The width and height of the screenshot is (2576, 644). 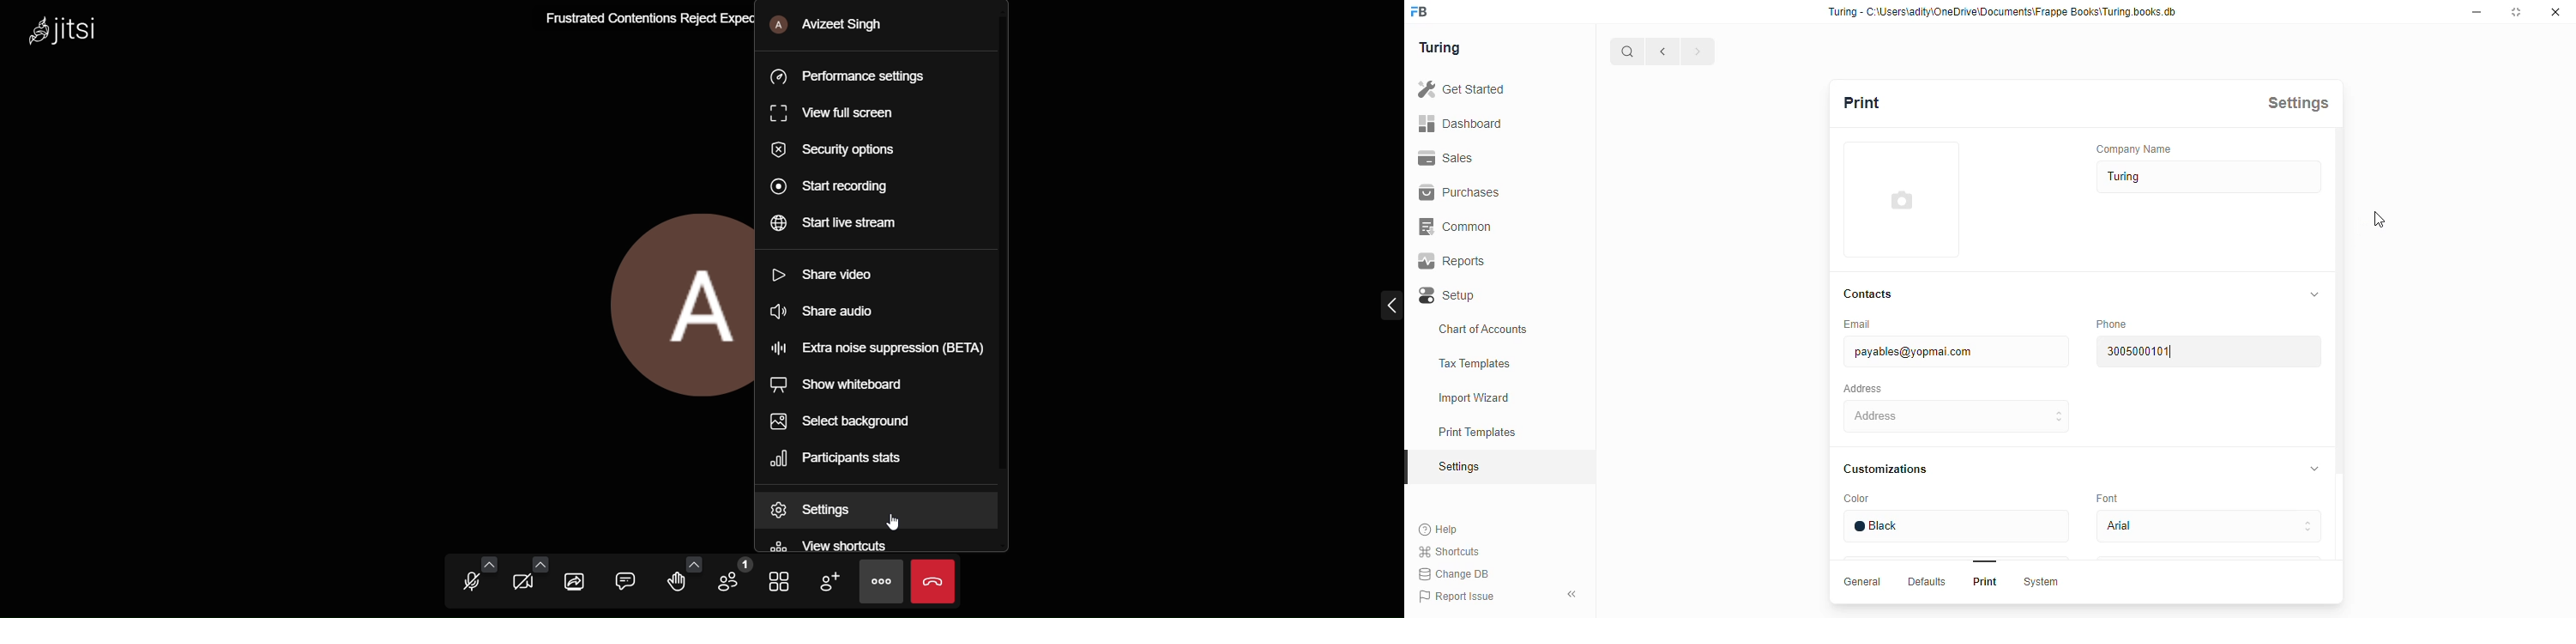 What do you see at coordinates (487, 555) in the screenshot?
I see `audio setting` at bounding box center [487, 555].